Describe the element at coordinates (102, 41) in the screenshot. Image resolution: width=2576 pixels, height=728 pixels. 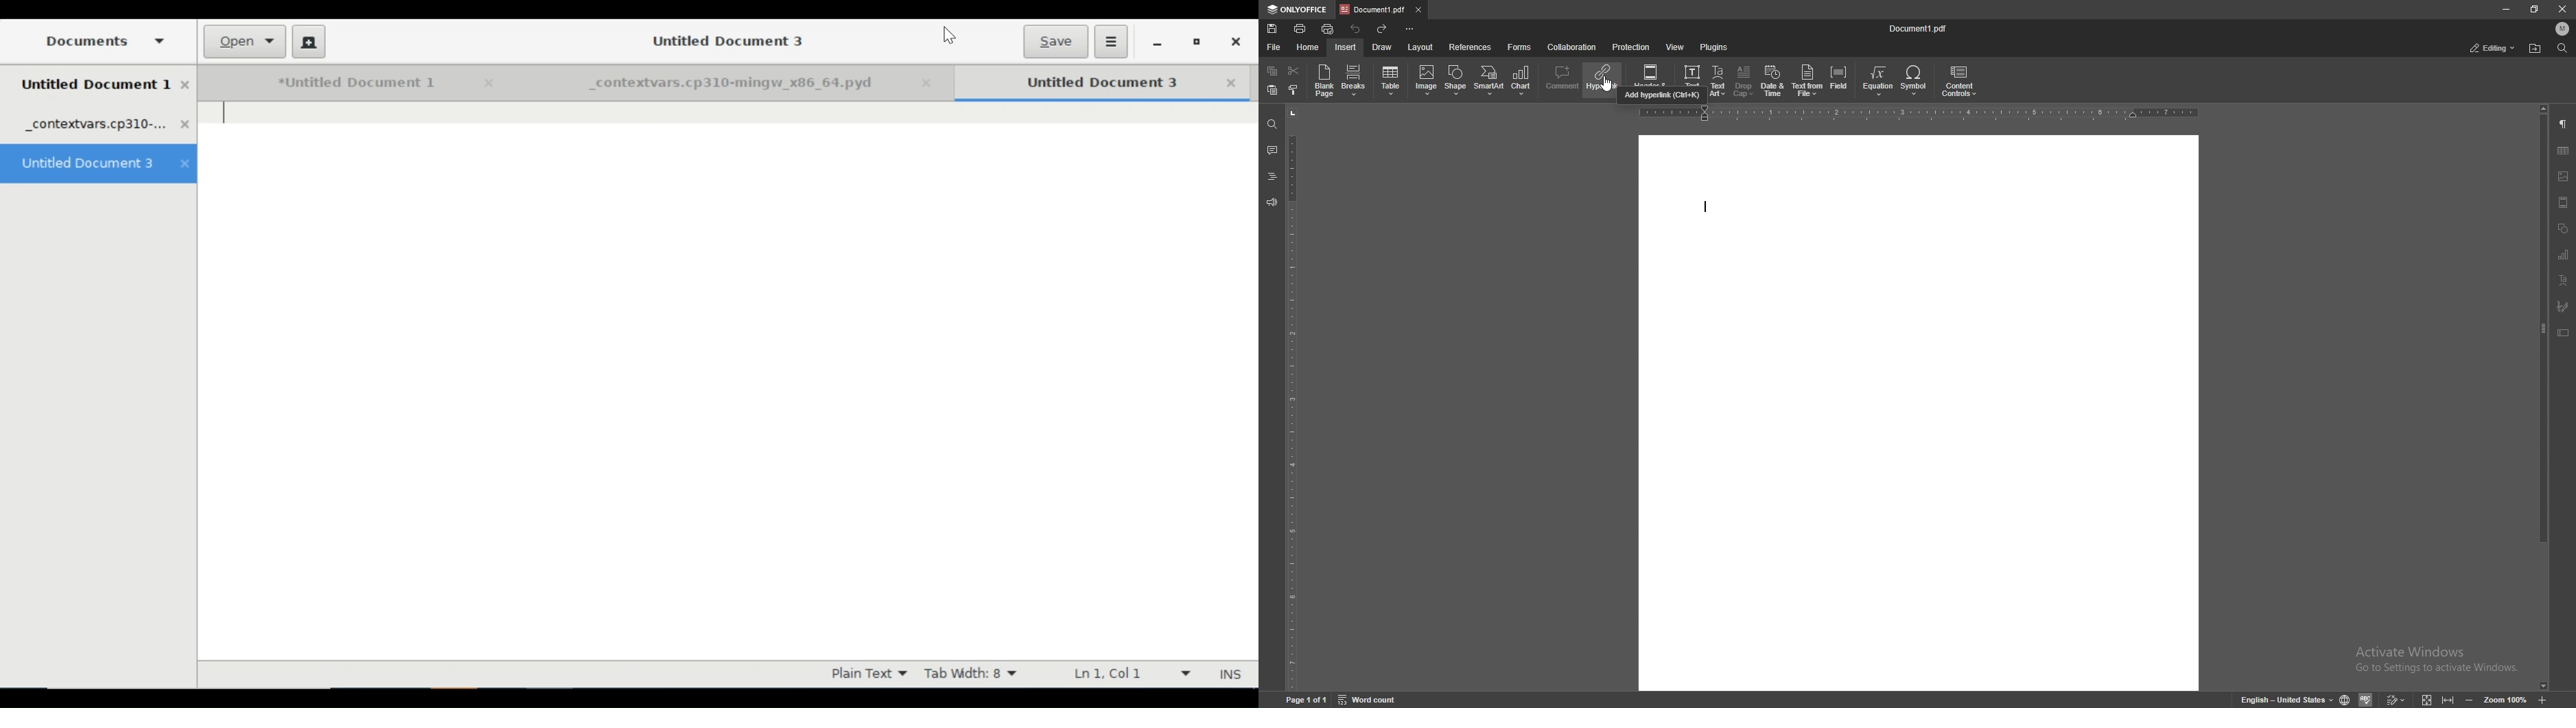
I see `Side Pane` at that location.